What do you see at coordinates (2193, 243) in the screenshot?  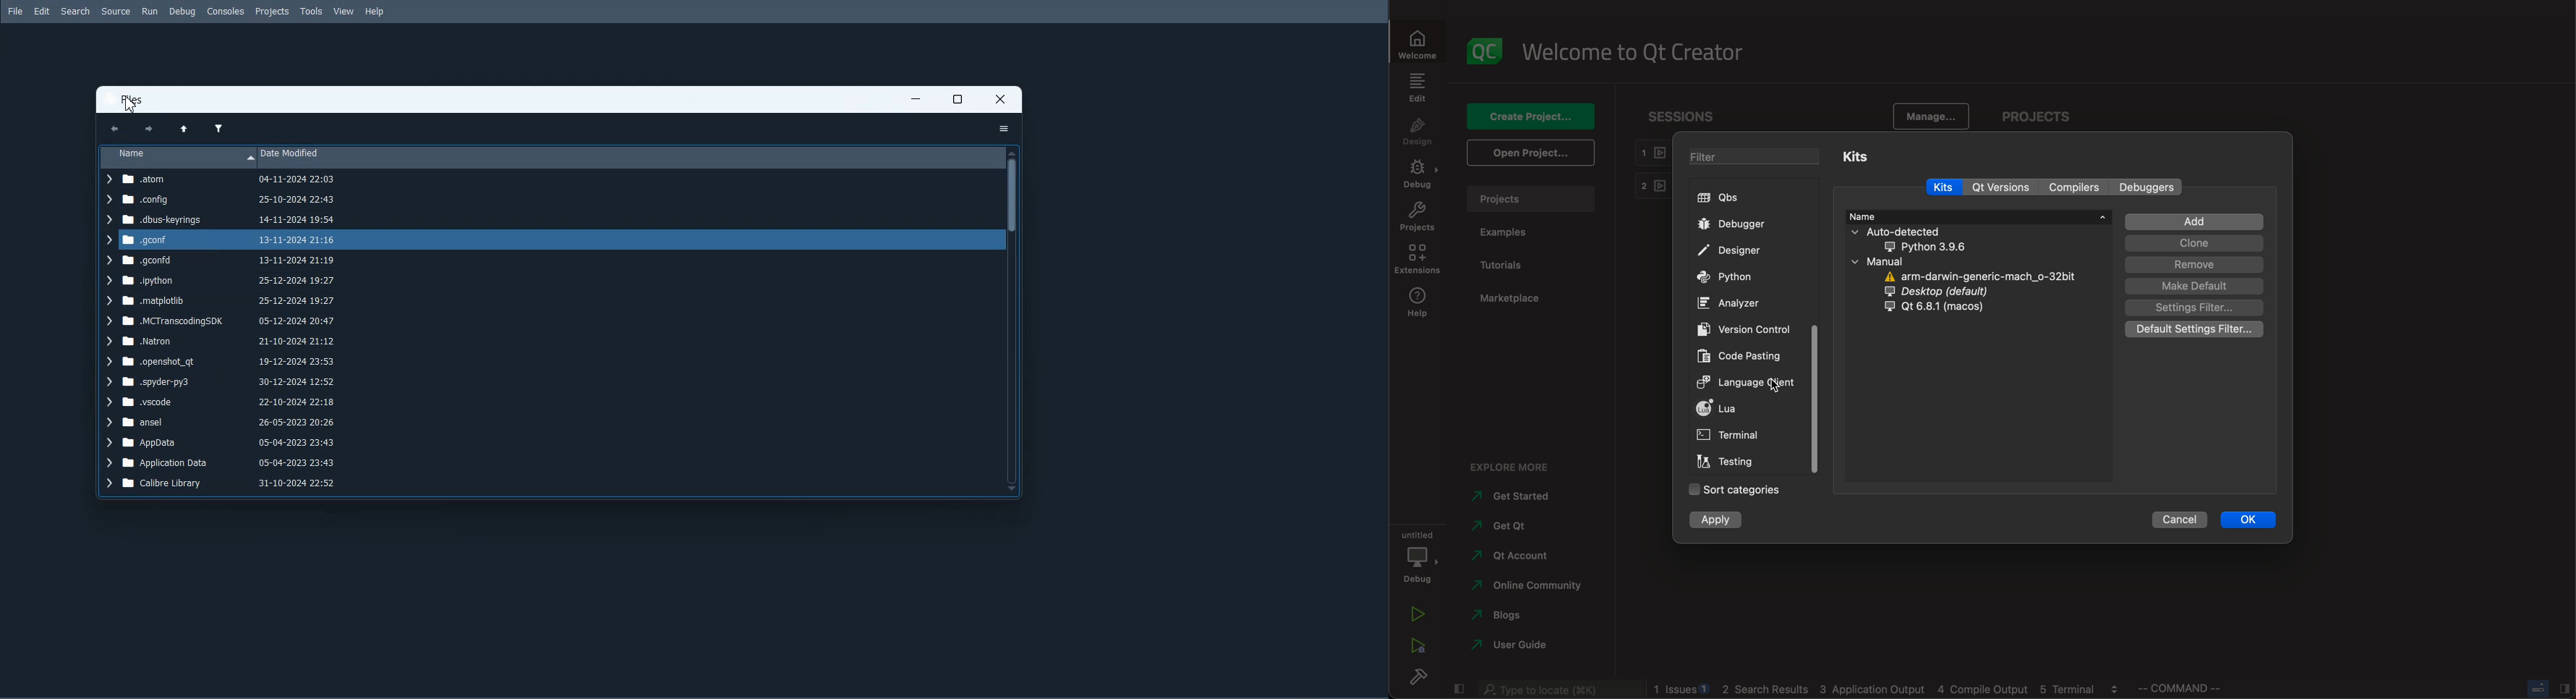 I see `clone` at bounding box center [2193, 243].